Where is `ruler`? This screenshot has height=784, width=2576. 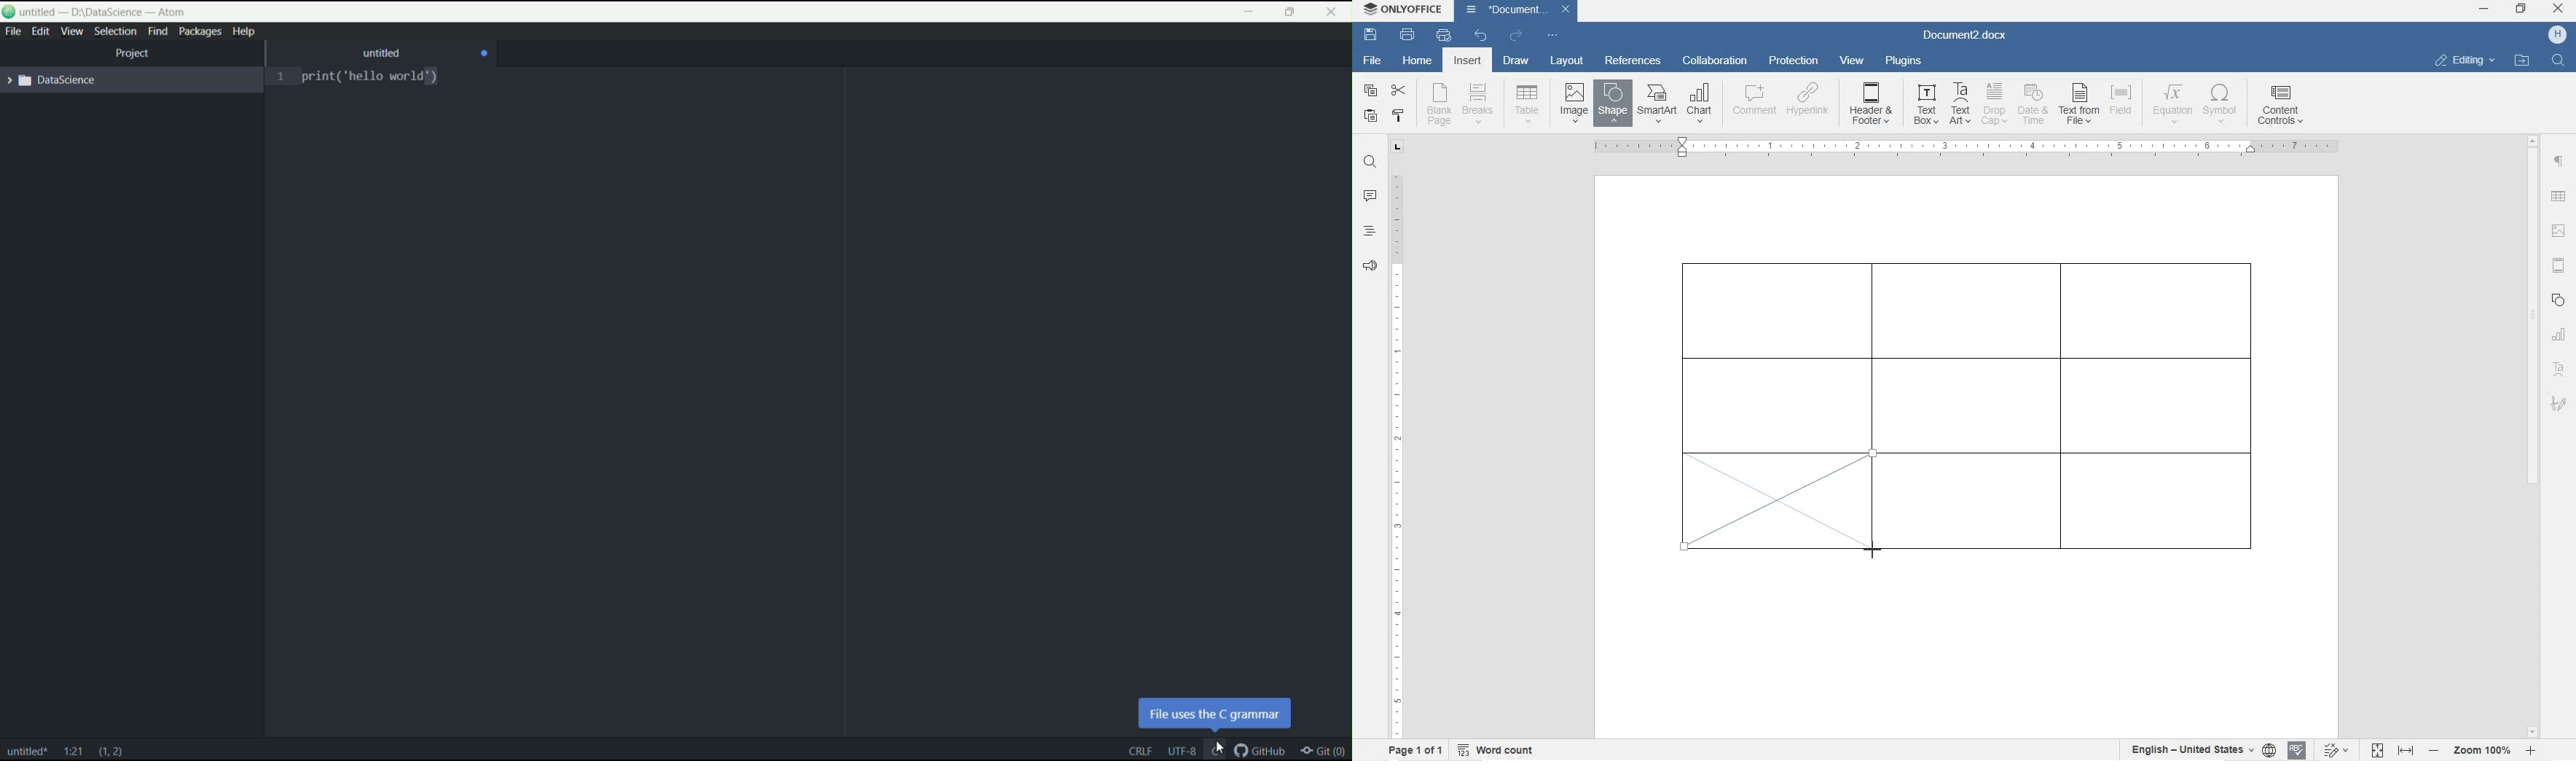
ruler is located at coordinates (1397, 451).